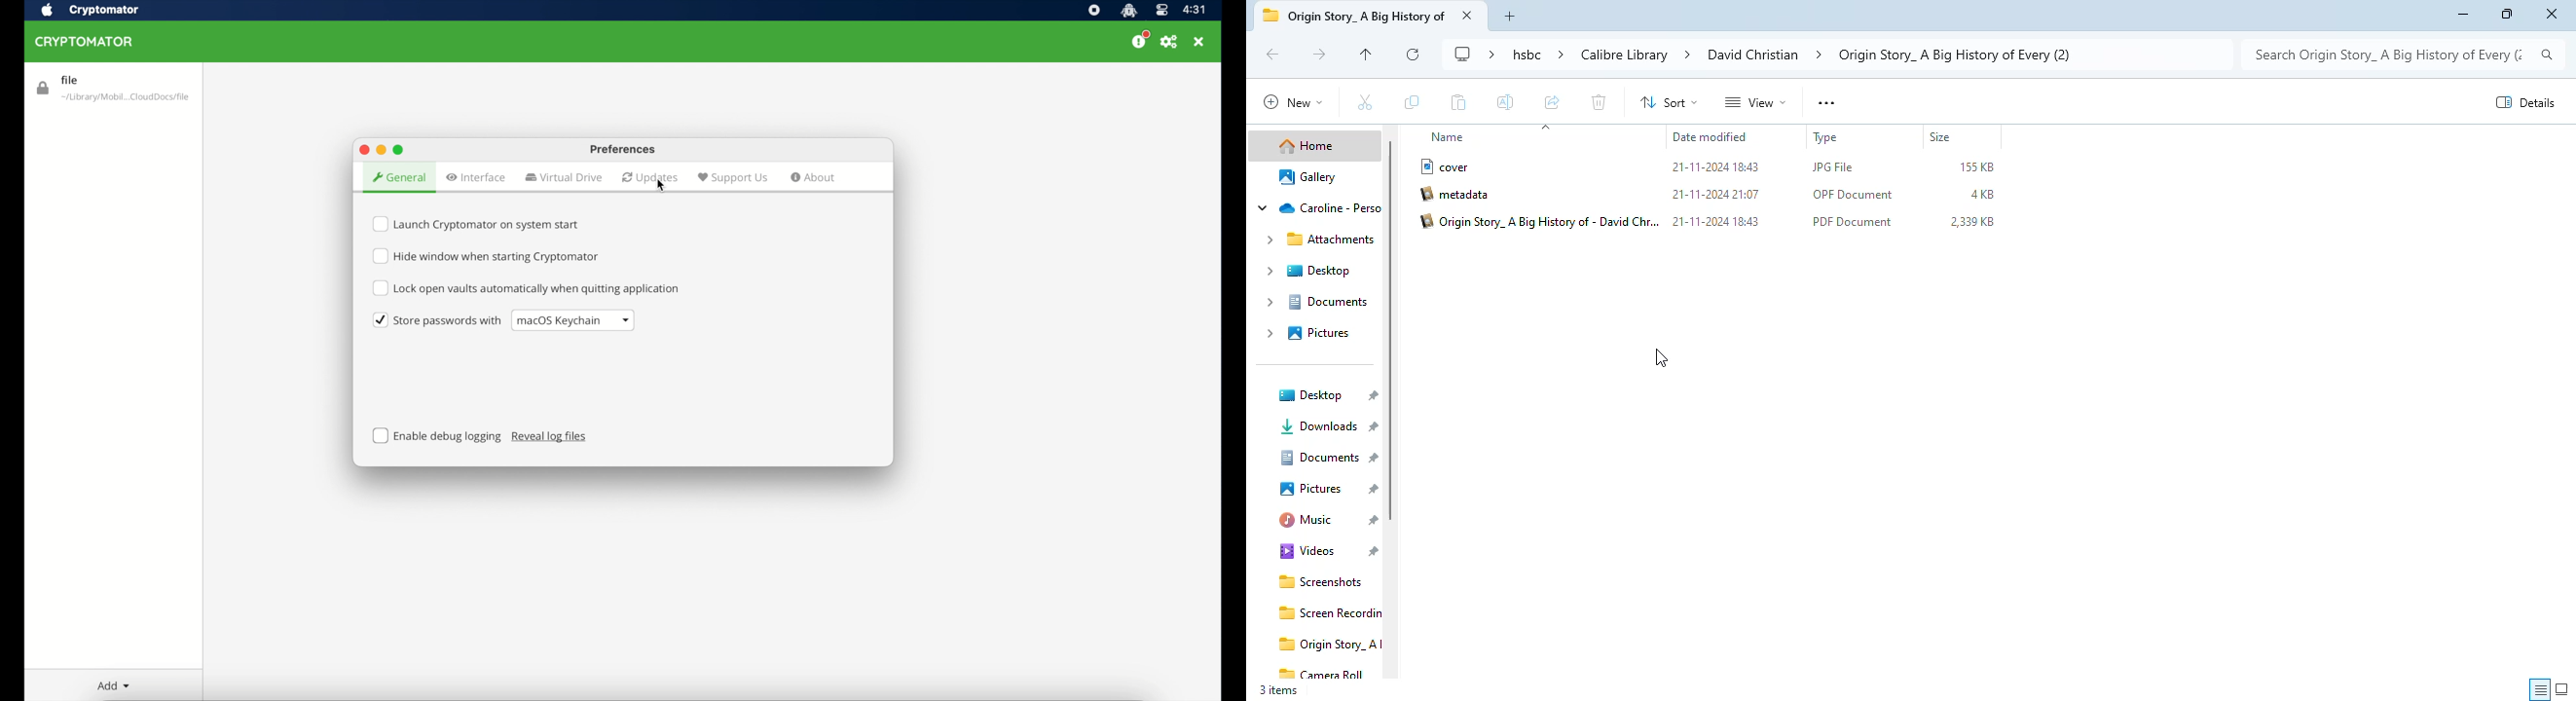  Describe the element at coordinates (1505, 101) in the screenshot. I see `rename` at that location.